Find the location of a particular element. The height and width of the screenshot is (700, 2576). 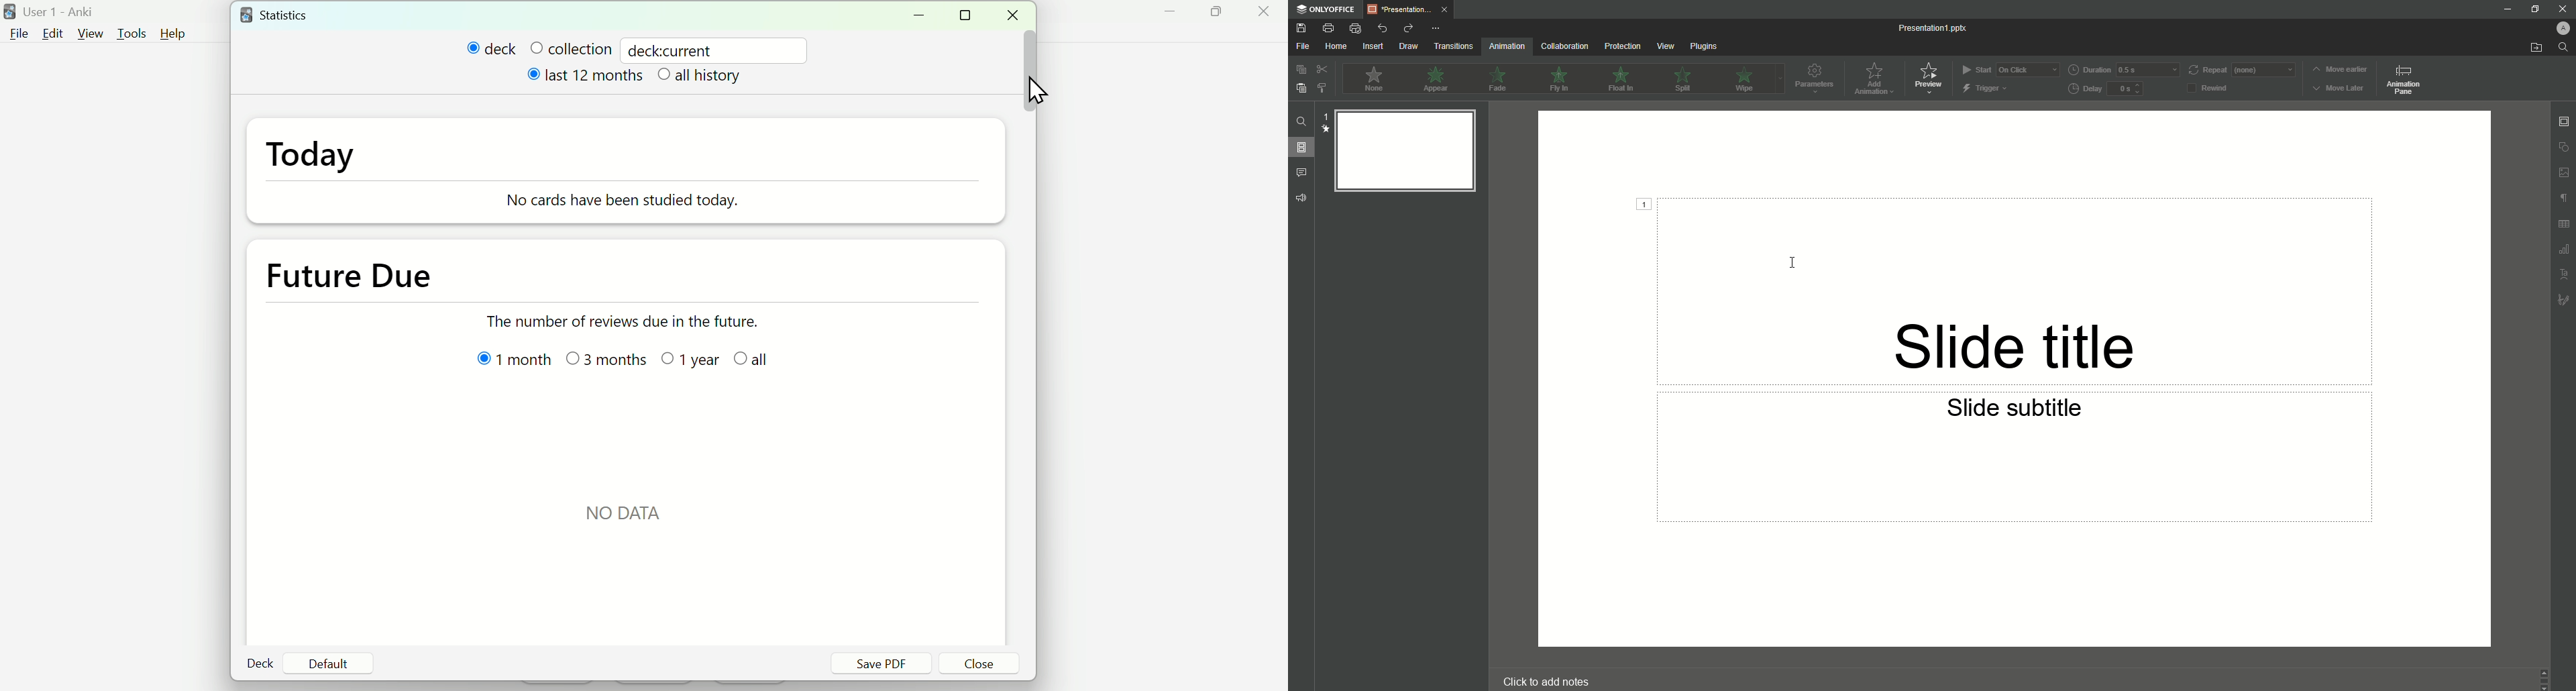

deck is located at coordinates (492, 49).